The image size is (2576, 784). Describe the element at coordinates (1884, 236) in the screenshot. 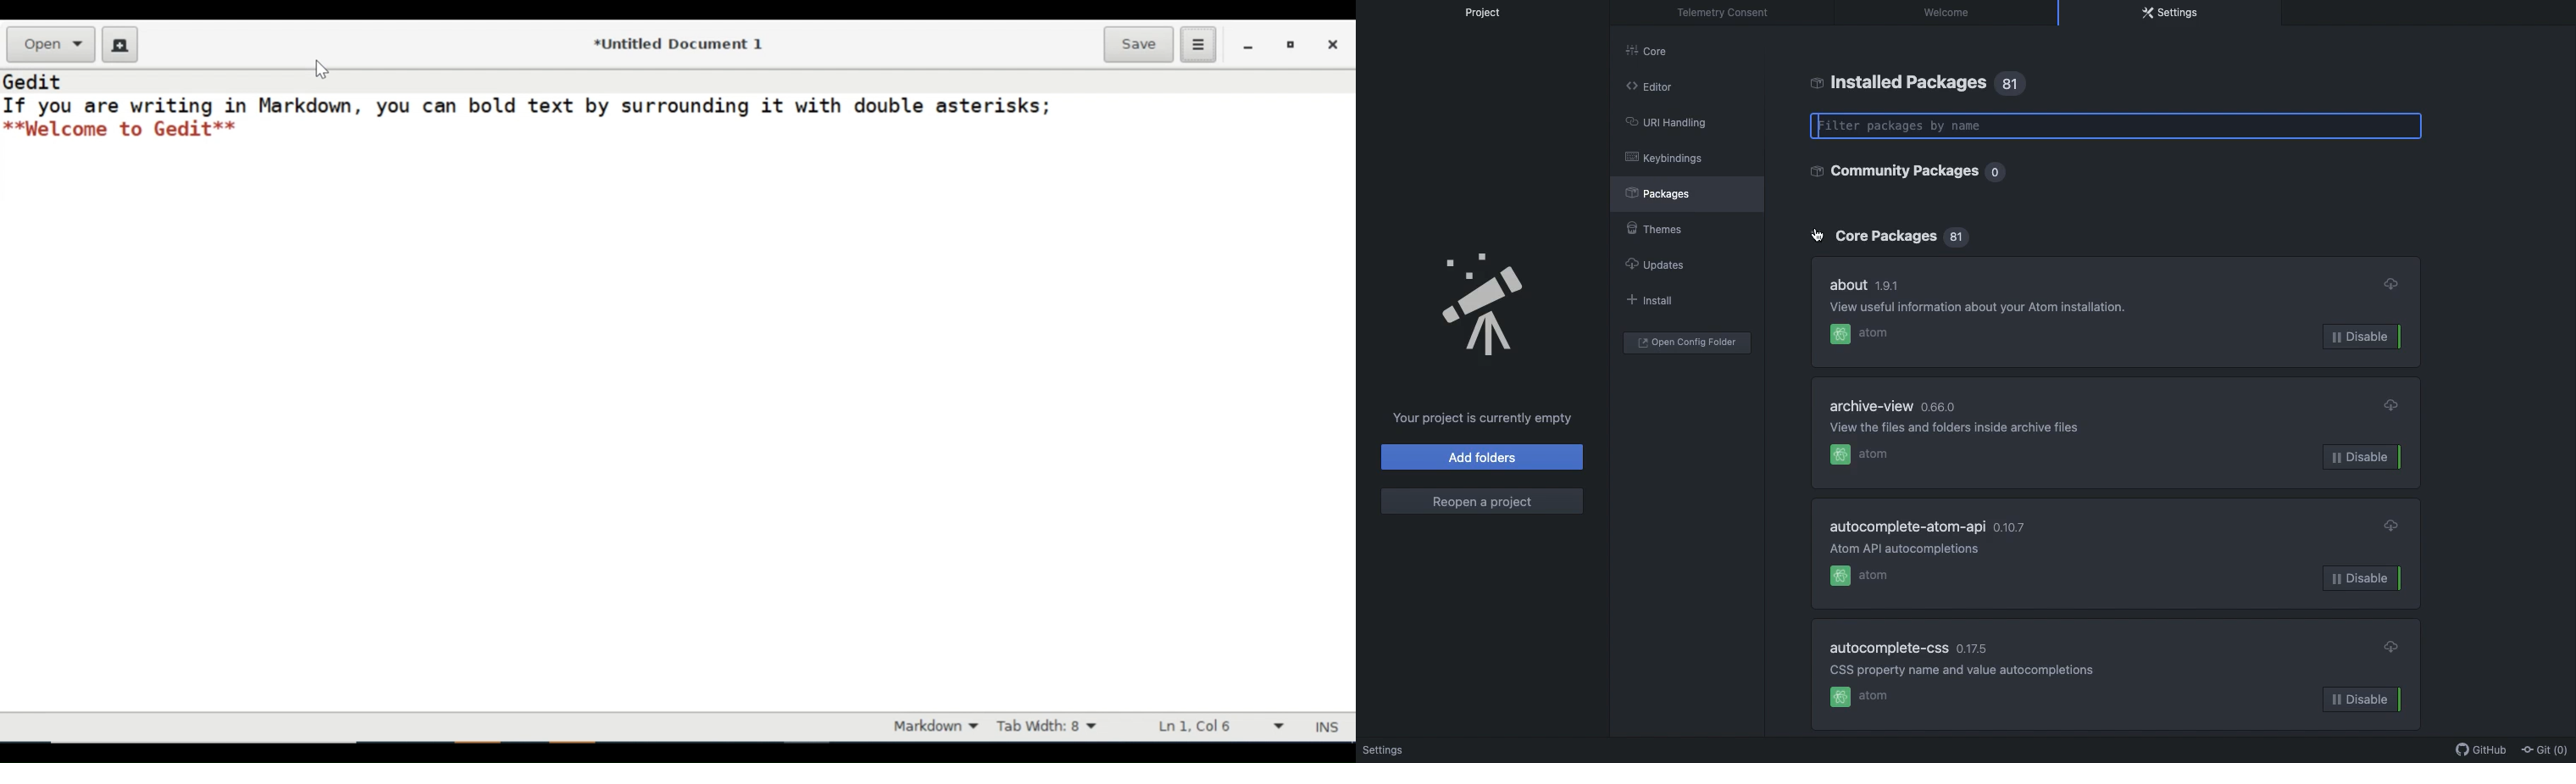

I see `Core packages` at that location.